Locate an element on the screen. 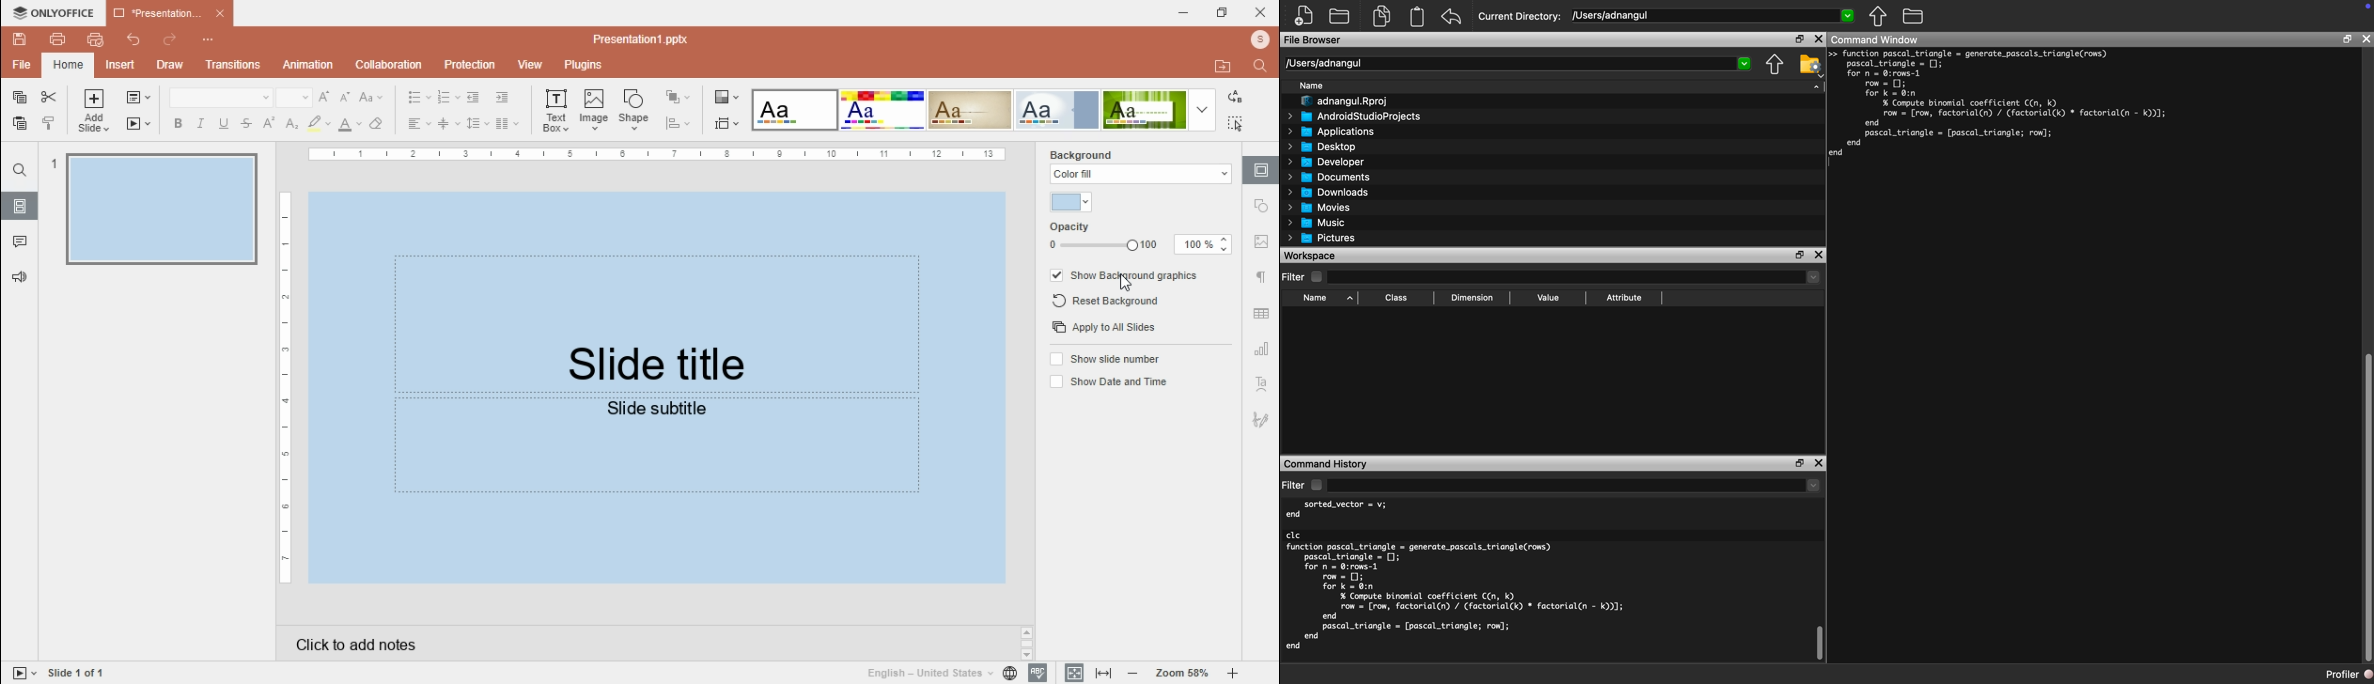  increase indent is located at coordinates (501, 98).